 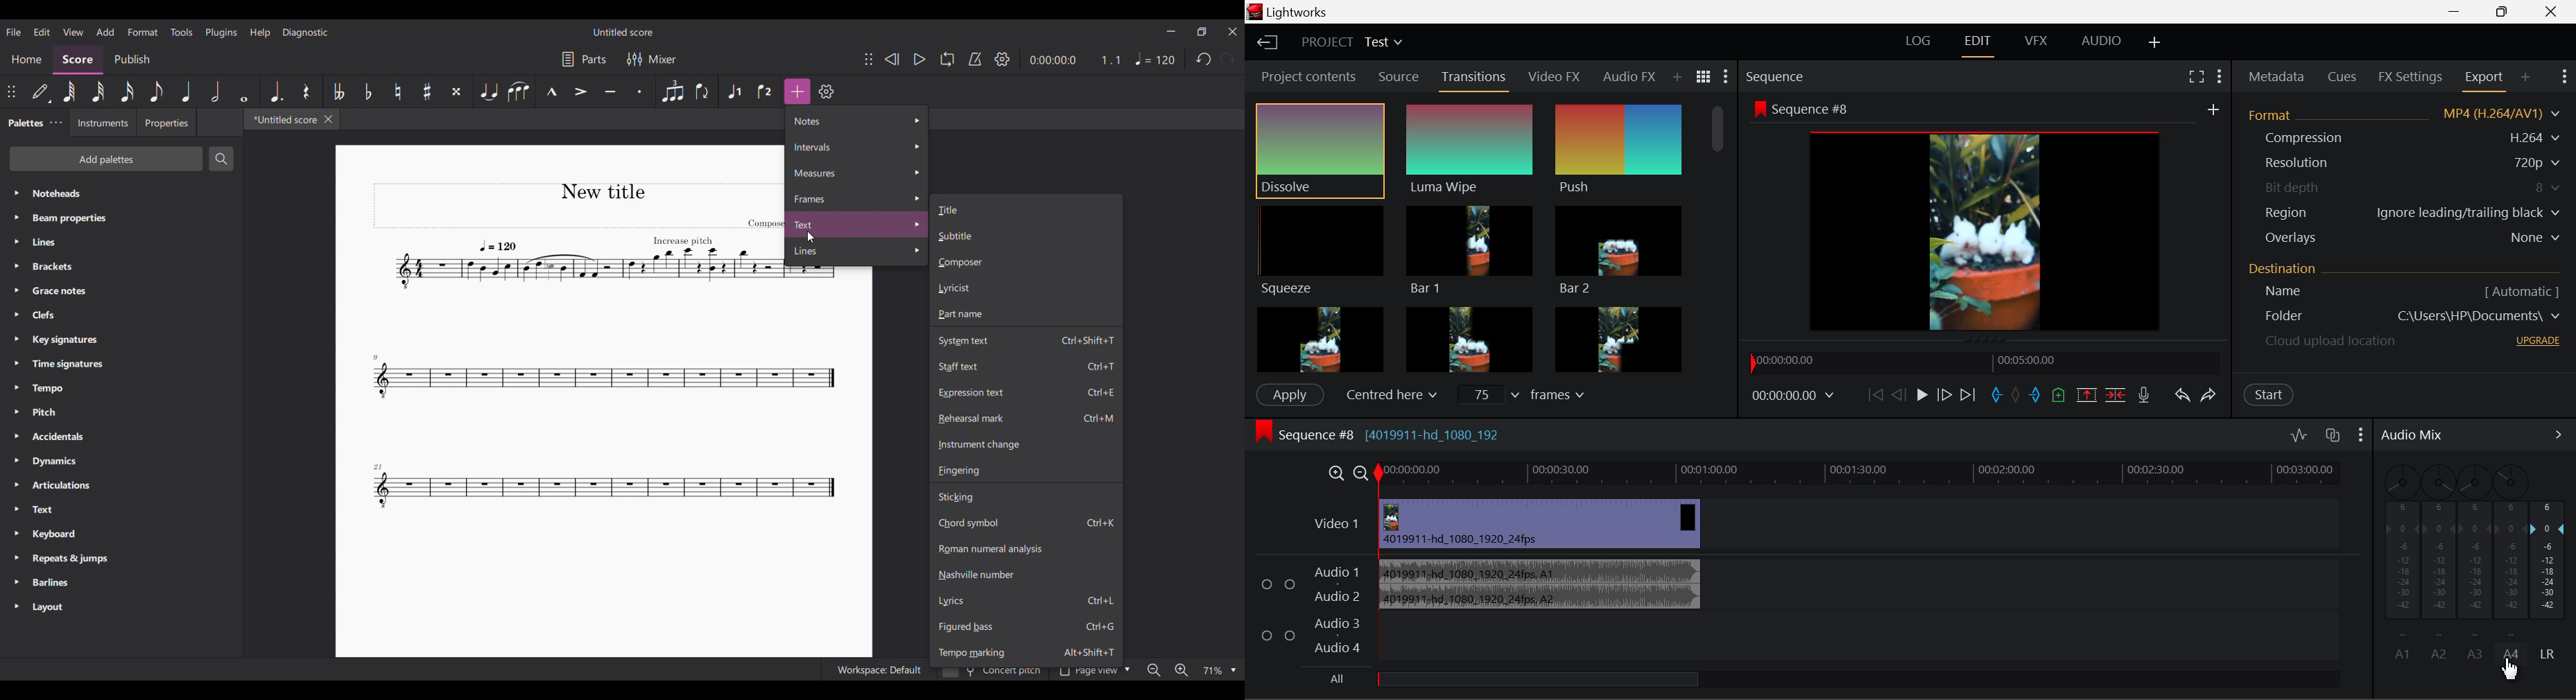 I want to click on Record Voiceover, so click(x=2143, y=394).